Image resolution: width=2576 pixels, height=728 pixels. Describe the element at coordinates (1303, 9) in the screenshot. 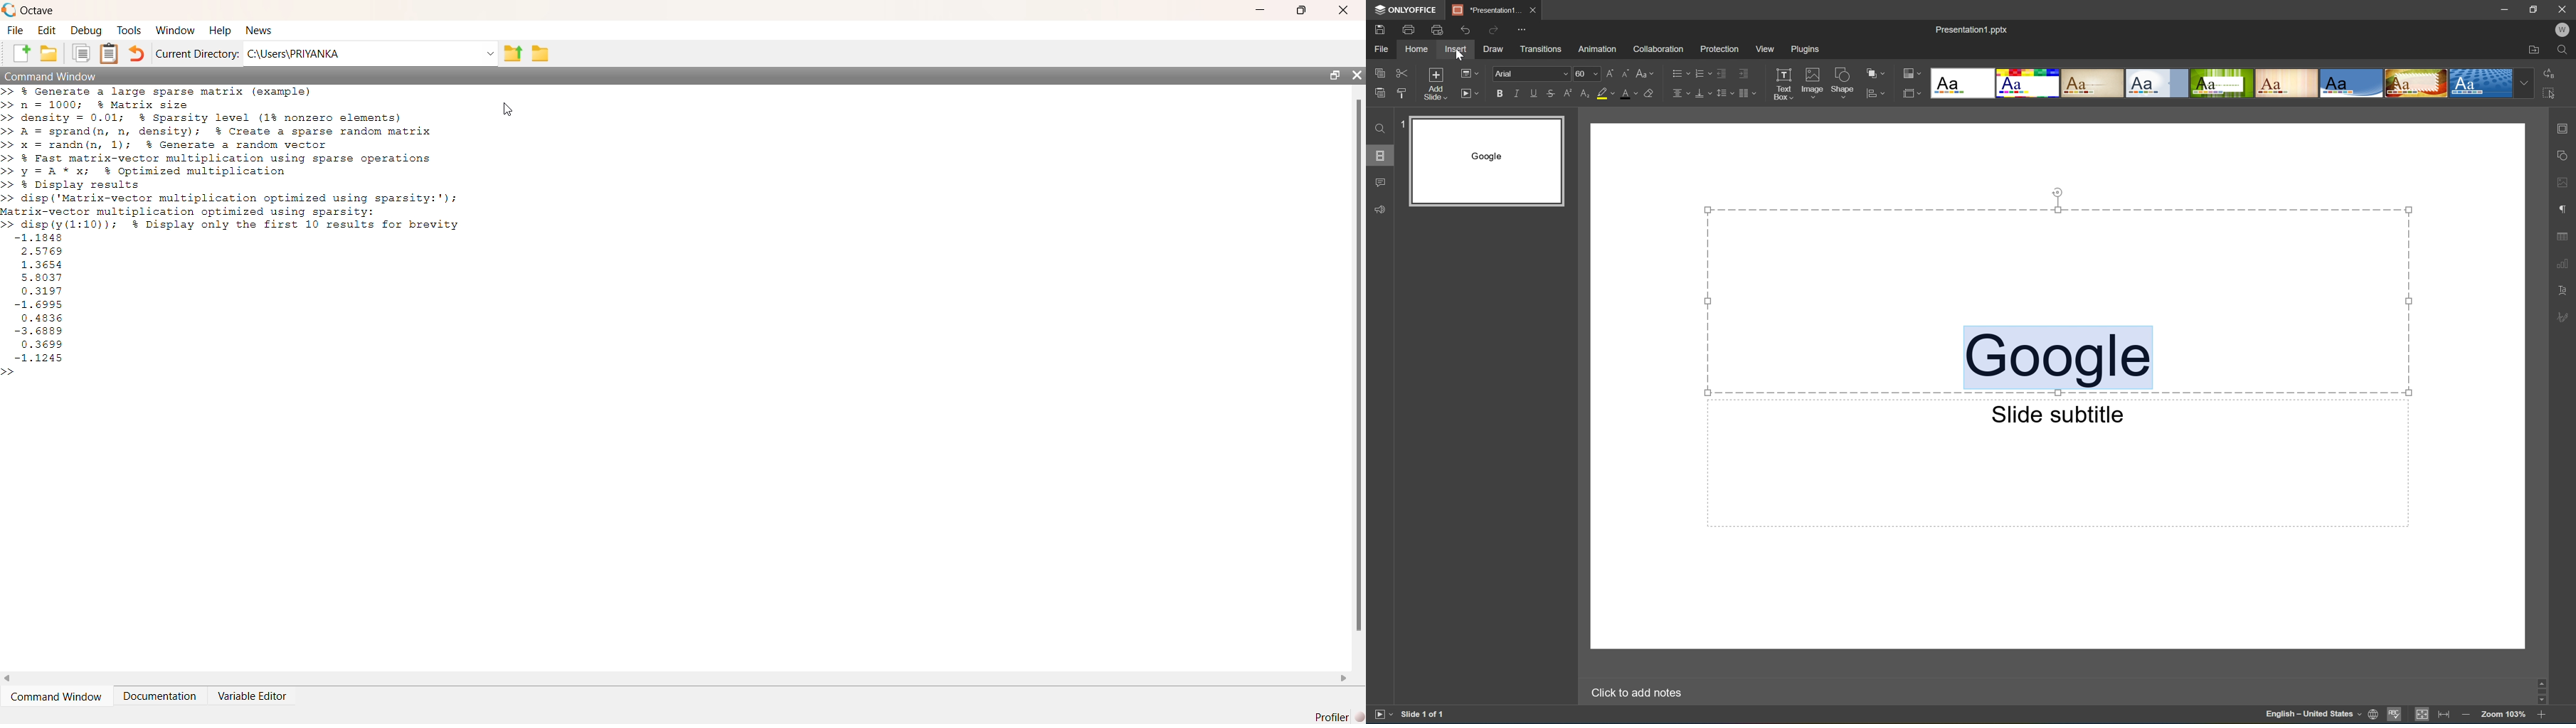

I see `maximize` at that location.